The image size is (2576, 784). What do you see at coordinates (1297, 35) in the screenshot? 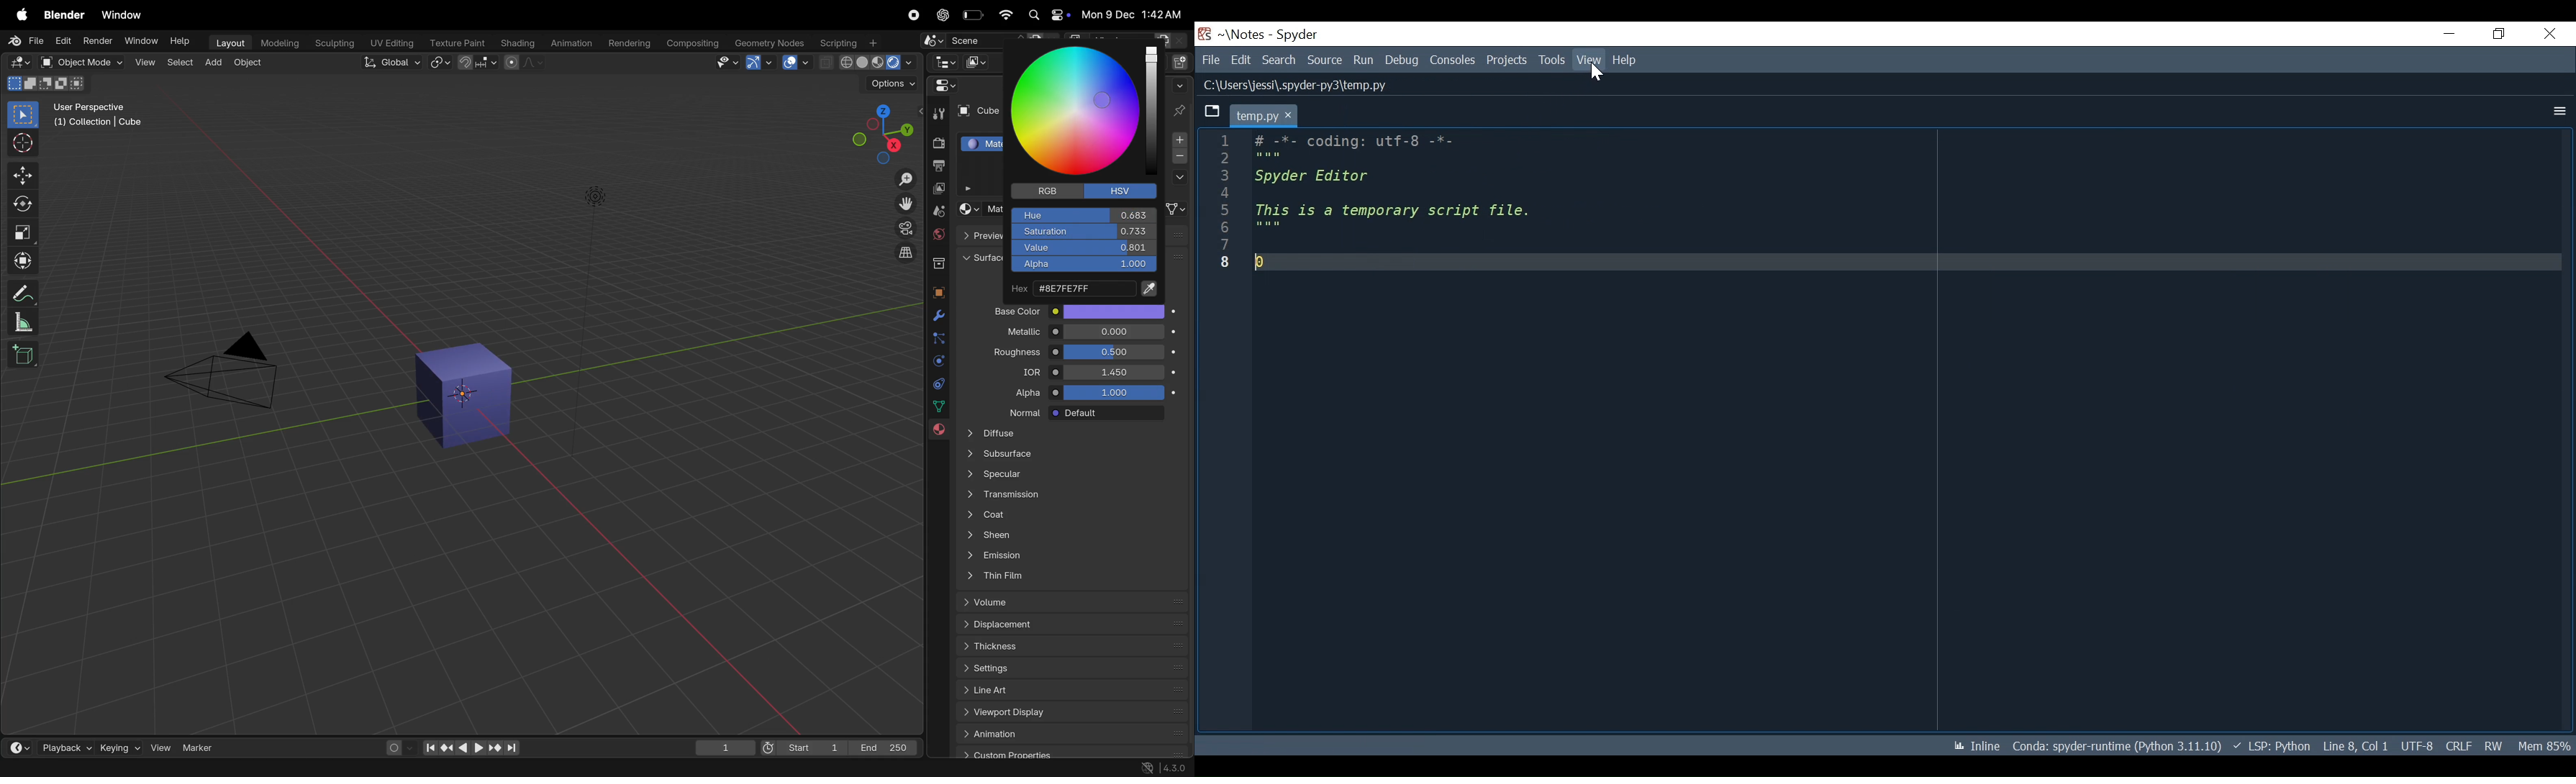
I see `Spyder` at bounding box center [1297, 35].